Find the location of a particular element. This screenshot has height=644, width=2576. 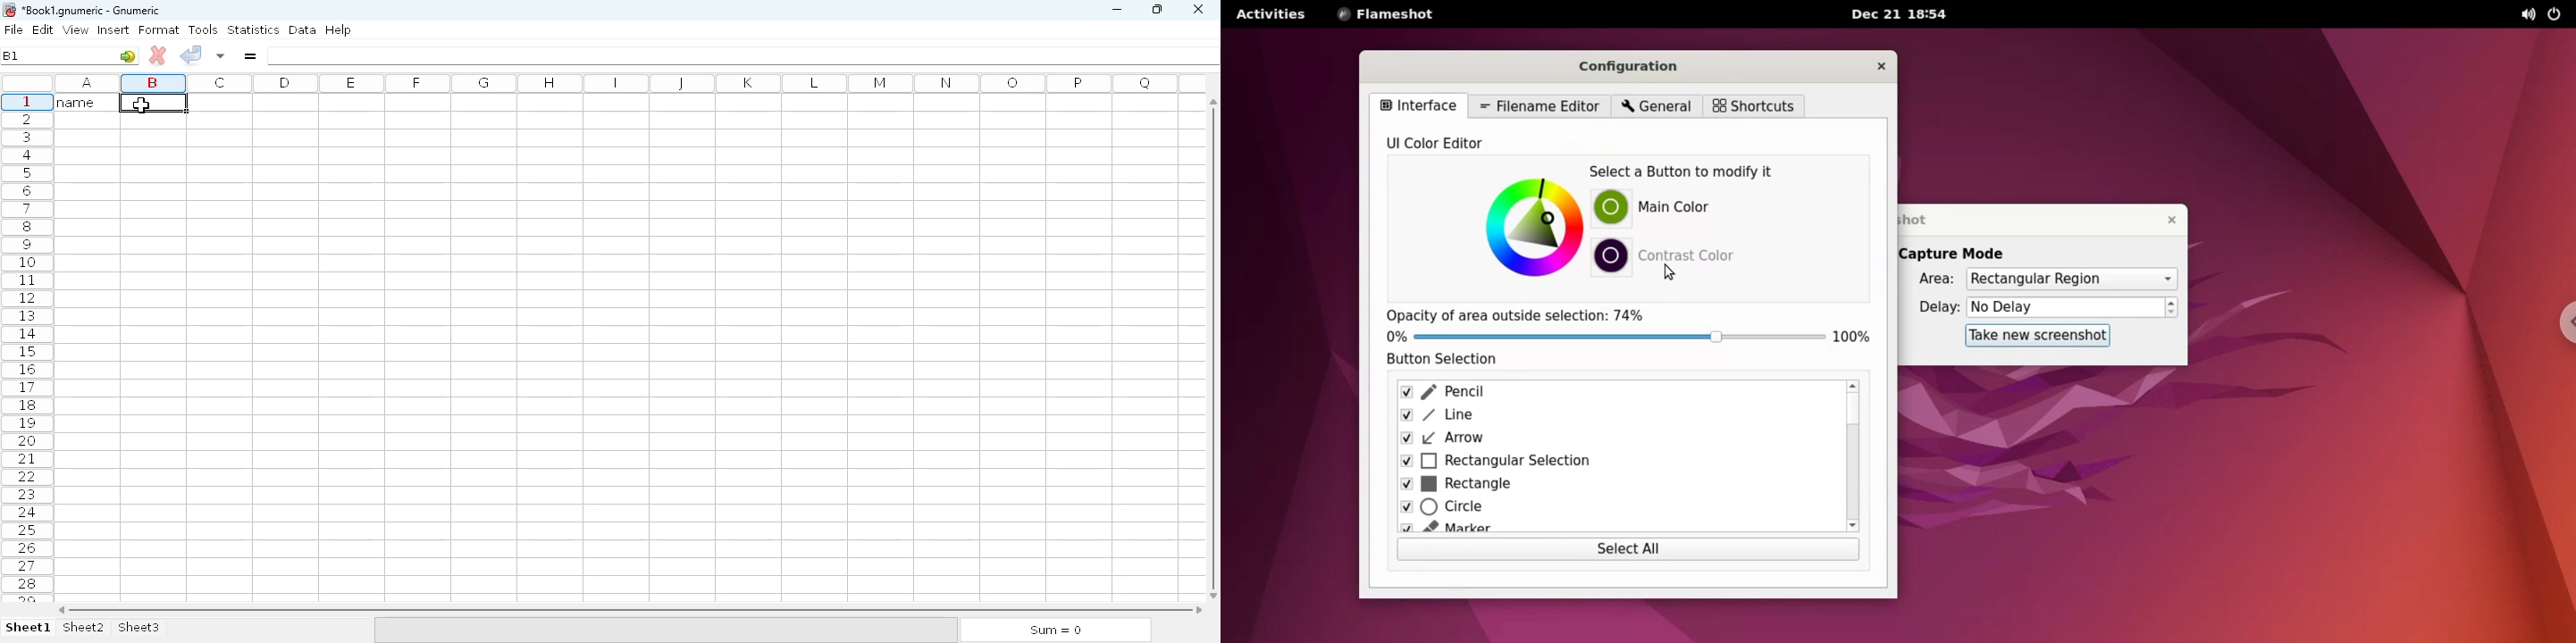

view is located at coordinates (76, 29).